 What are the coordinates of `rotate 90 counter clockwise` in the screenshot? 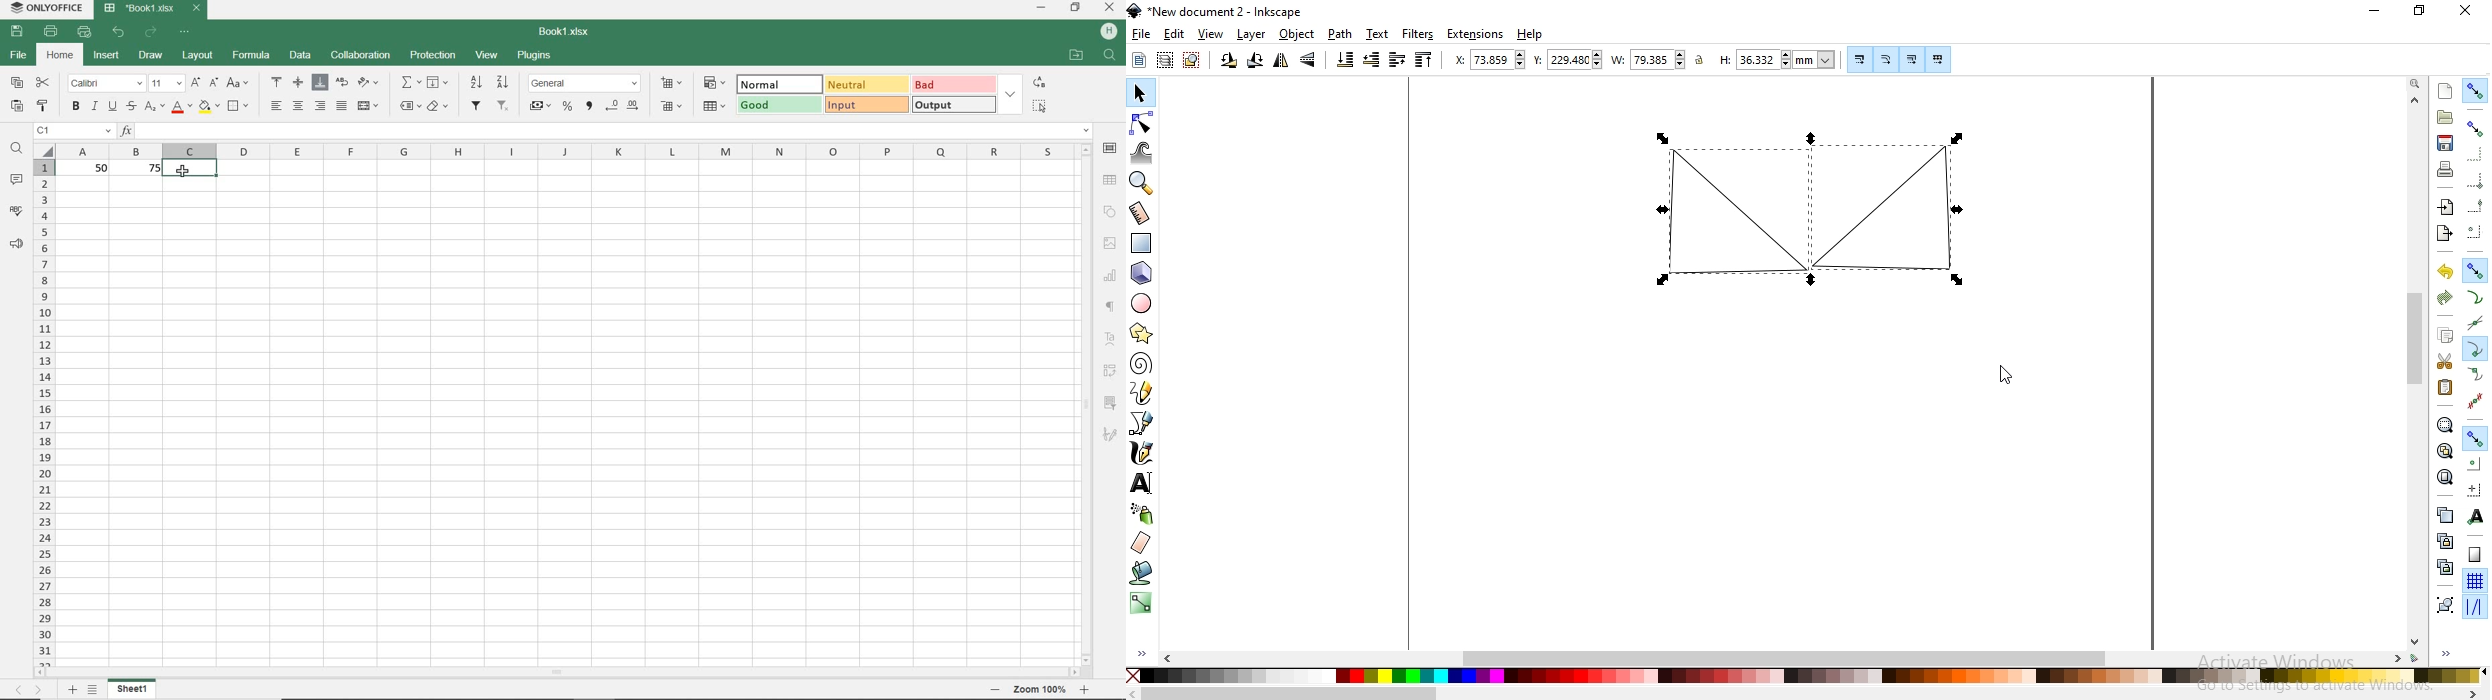 It's located at (1229, 61).